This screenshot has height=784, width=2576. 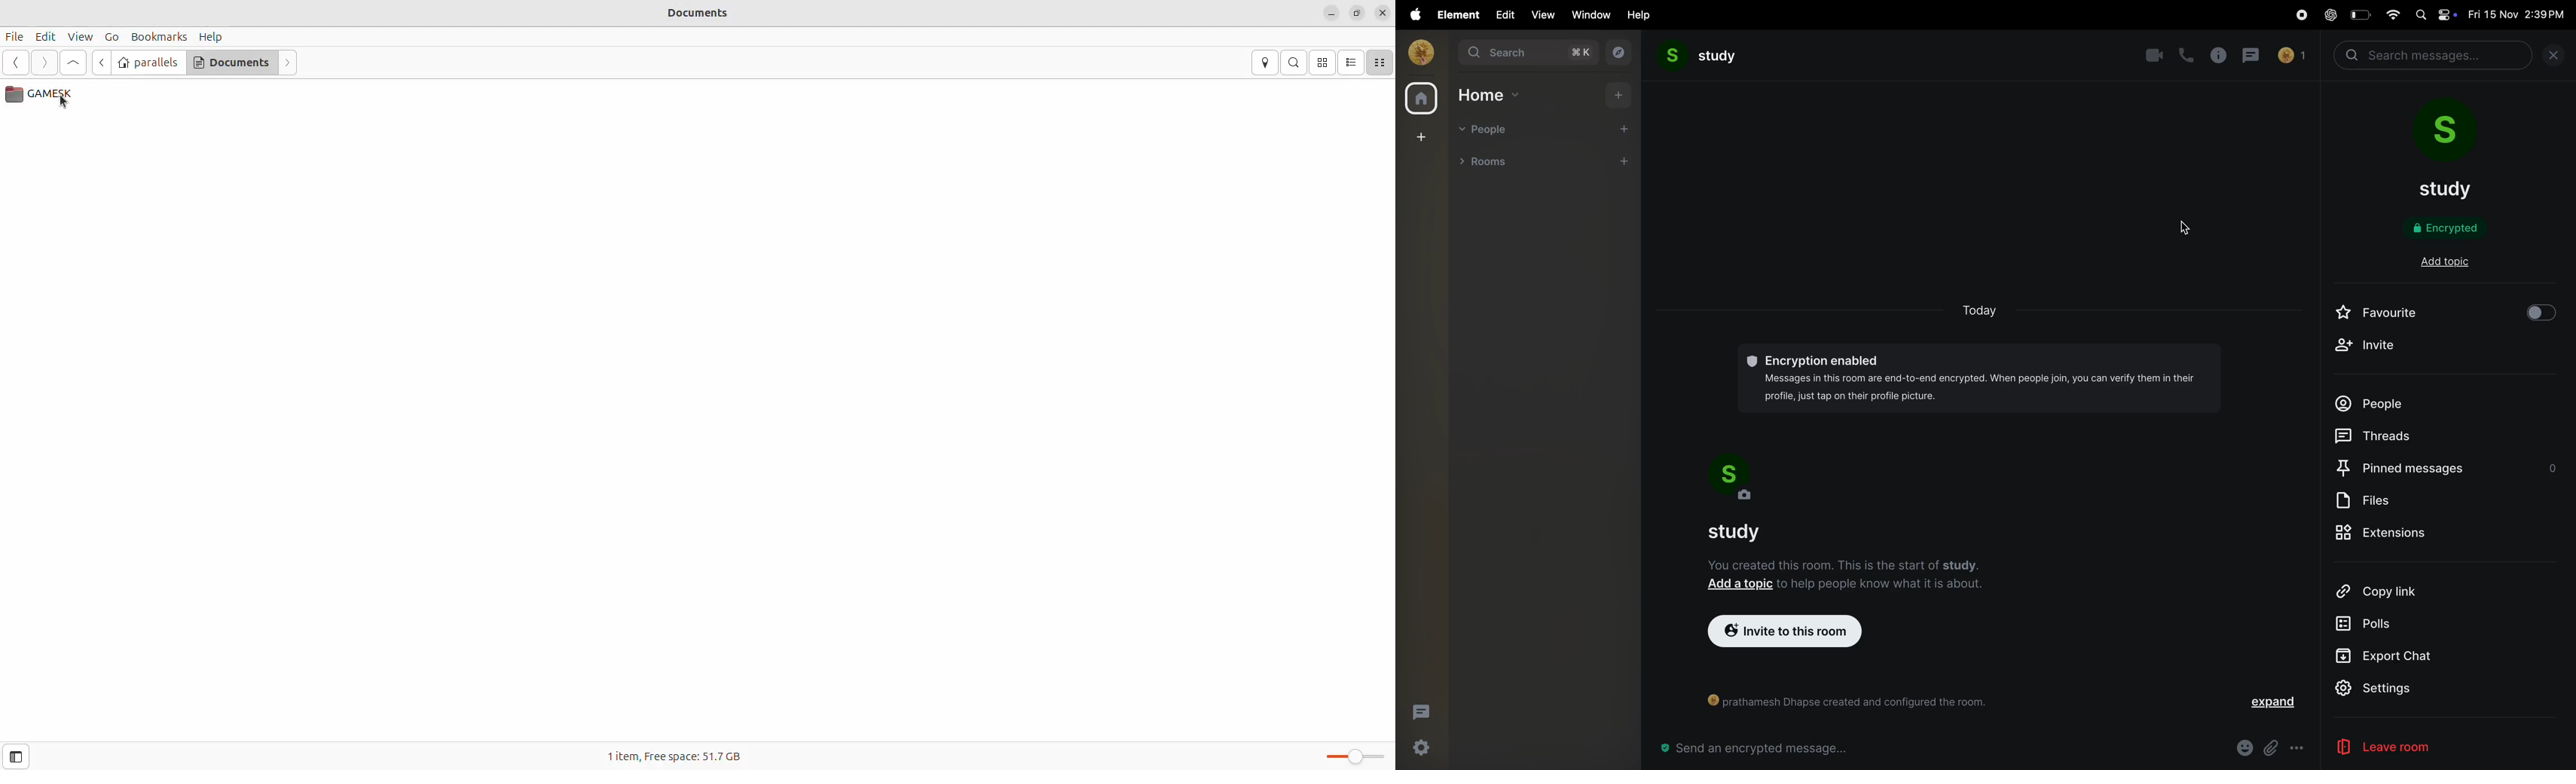 I want to click on add topi, so click(x=2449, y=262).